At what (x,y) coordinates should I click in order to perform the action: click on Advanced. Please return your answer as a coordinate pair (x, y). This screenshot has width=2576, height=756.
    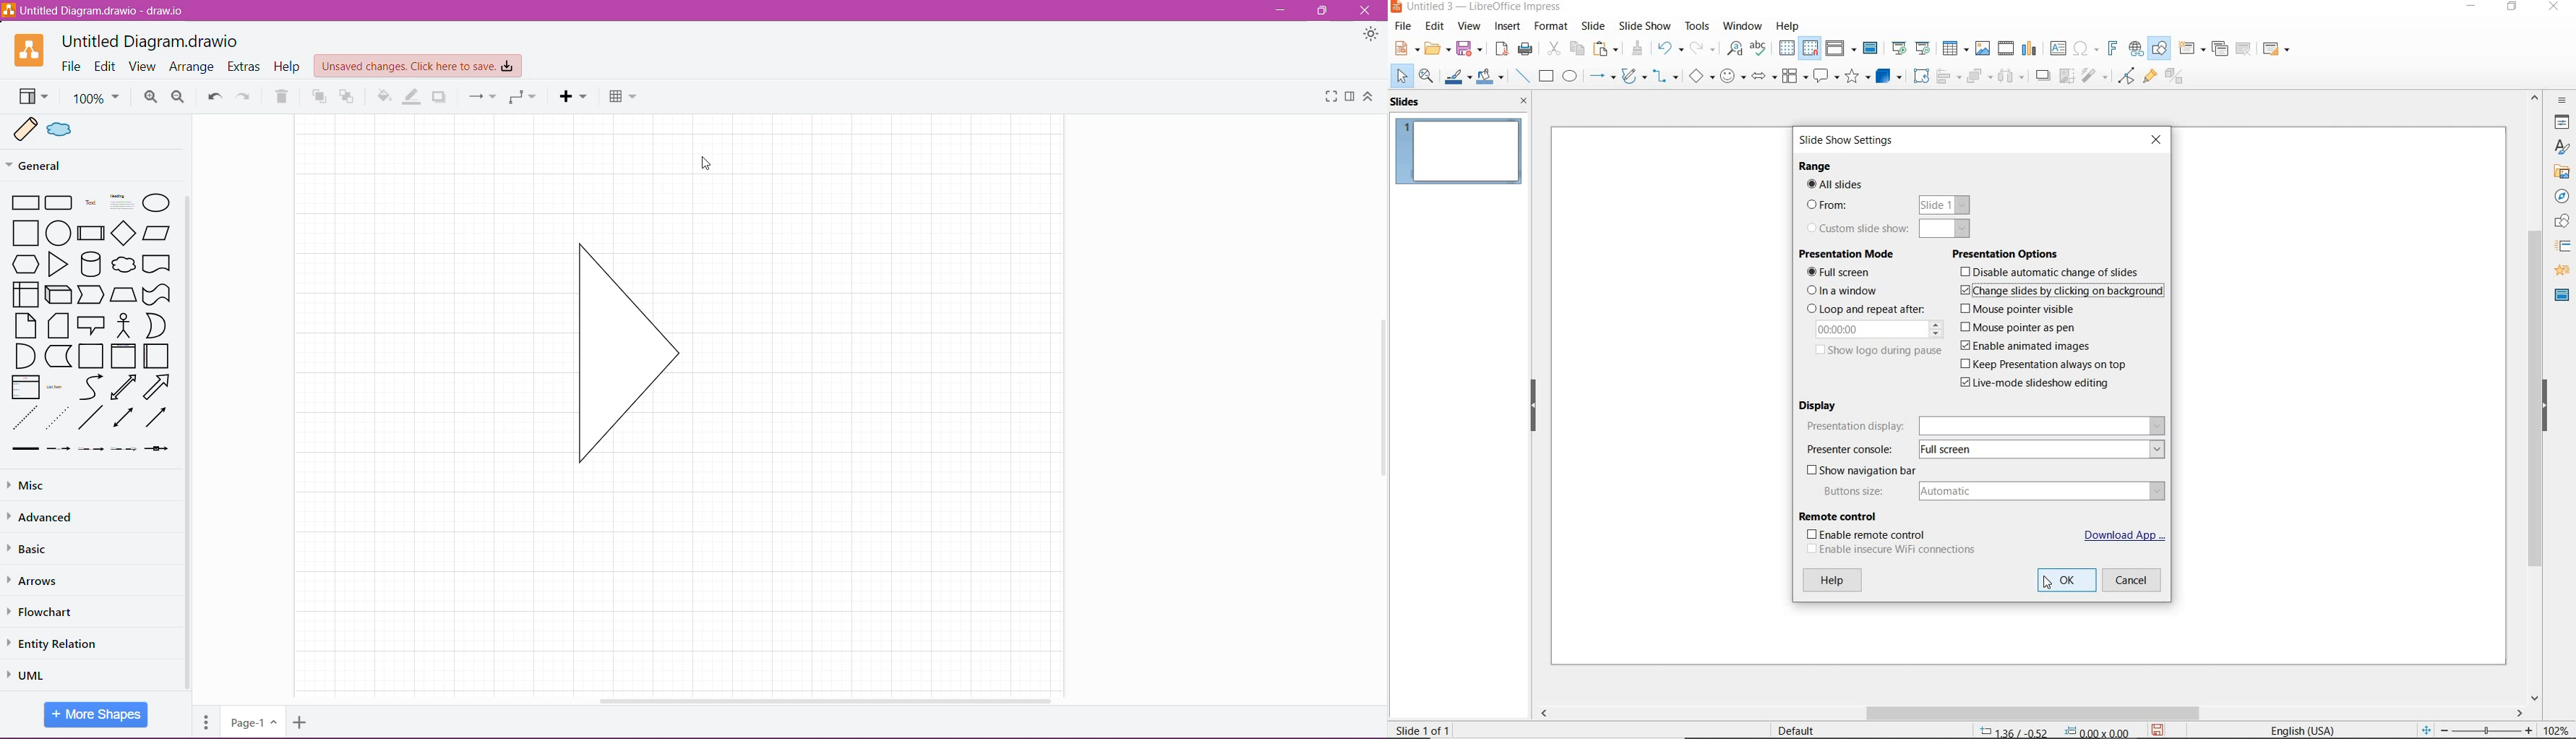
    Looking at the image, I should click on (44, 519).